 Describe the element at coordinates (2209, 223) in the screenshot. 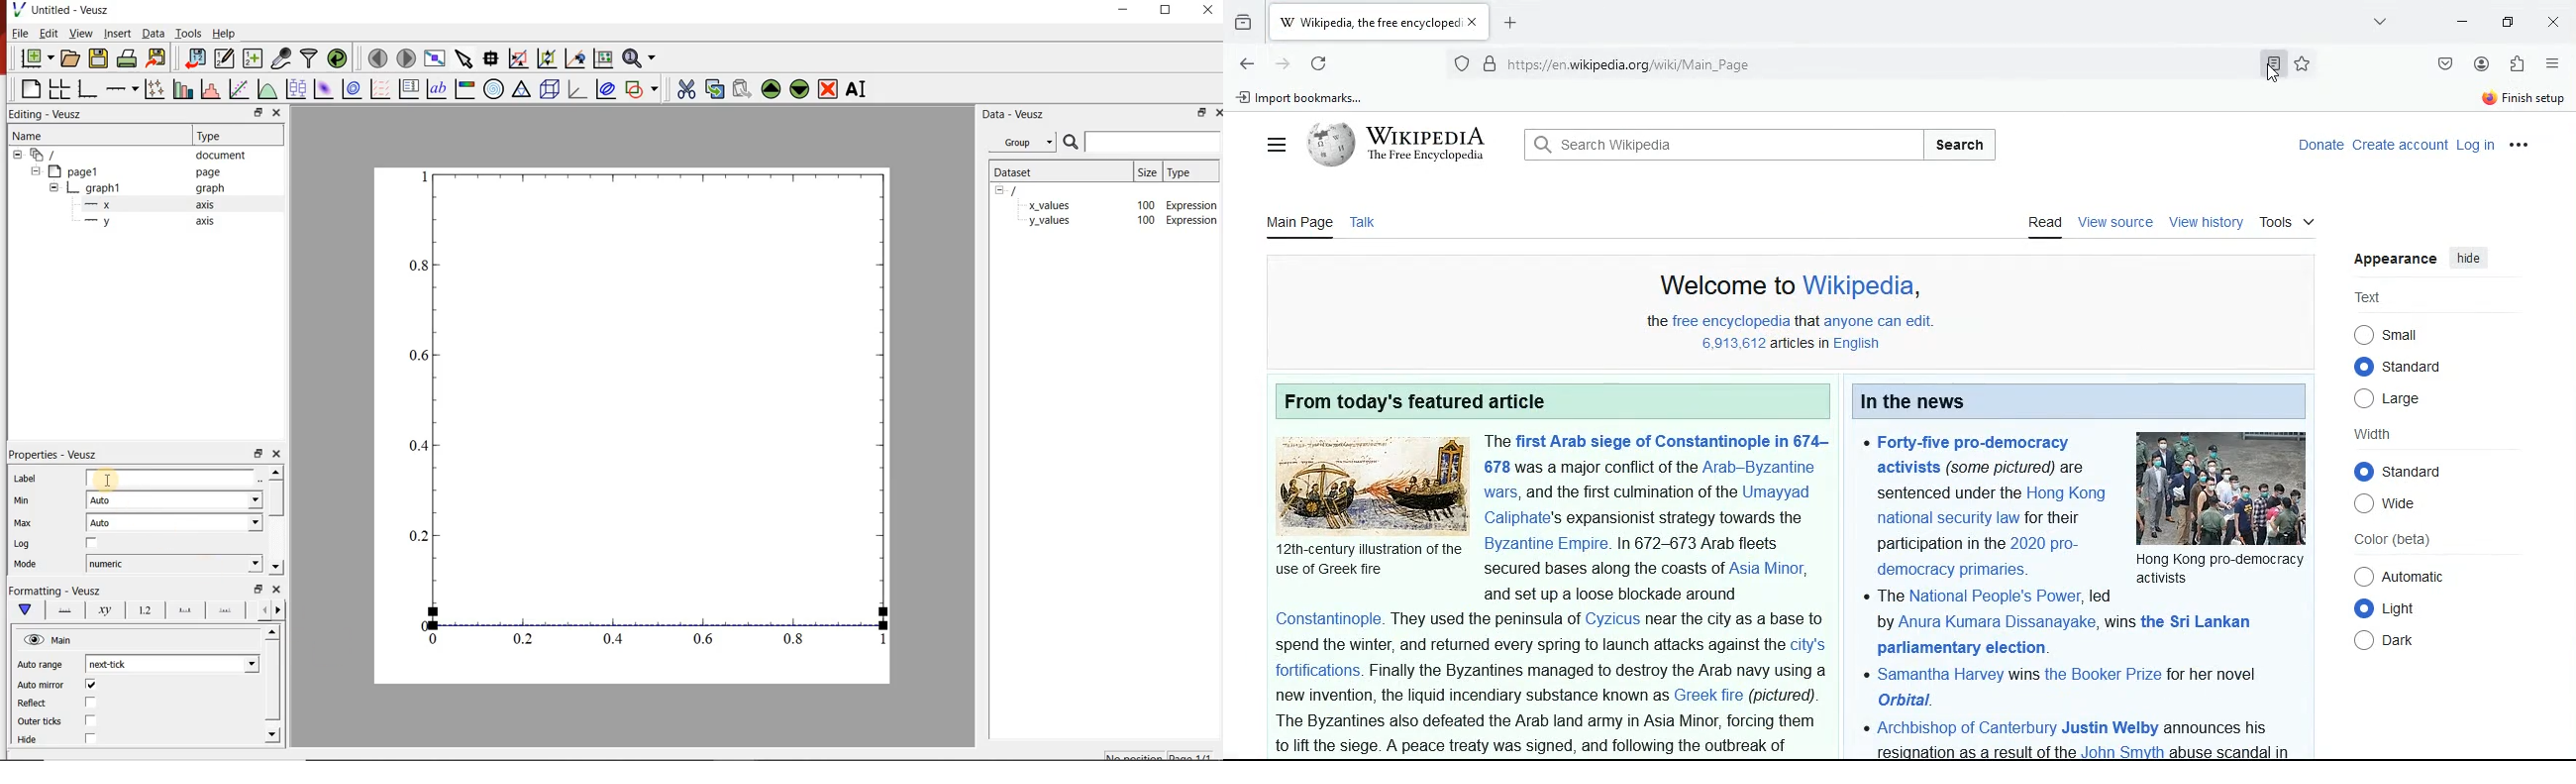

I see `view history` at that location.